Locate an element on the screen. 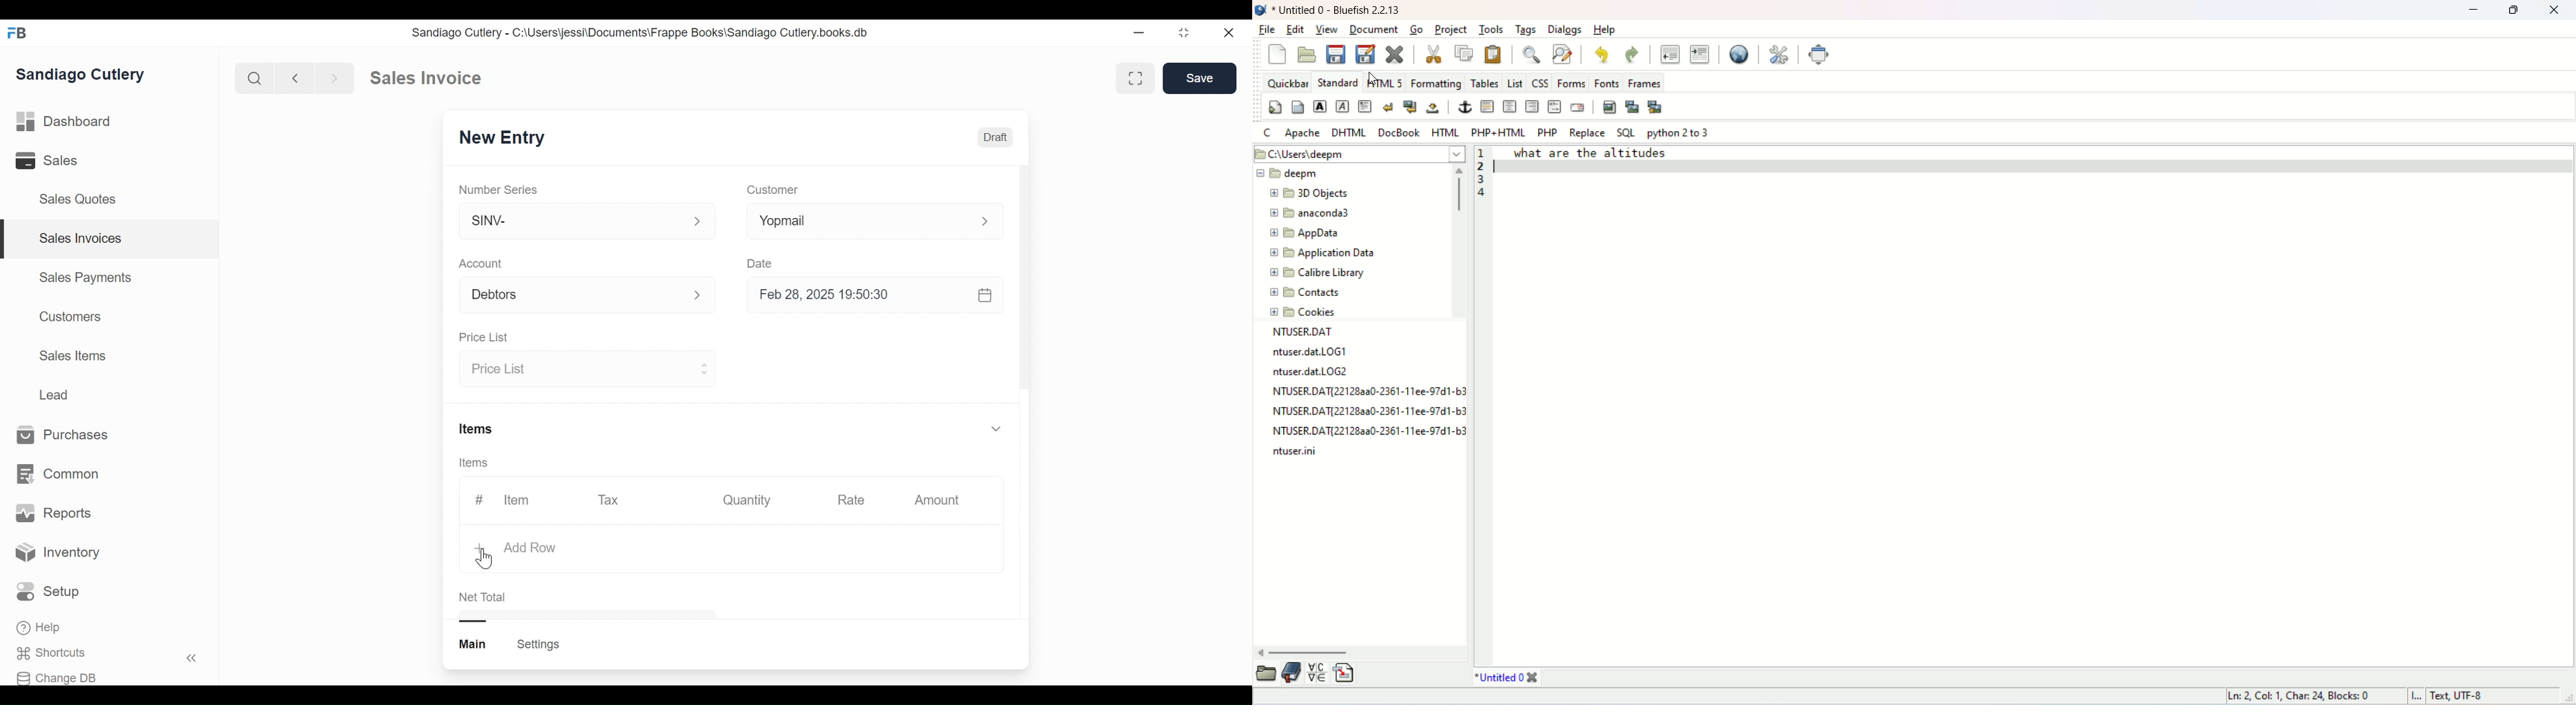  Sales Quotes is located at coordinates (82, 200).